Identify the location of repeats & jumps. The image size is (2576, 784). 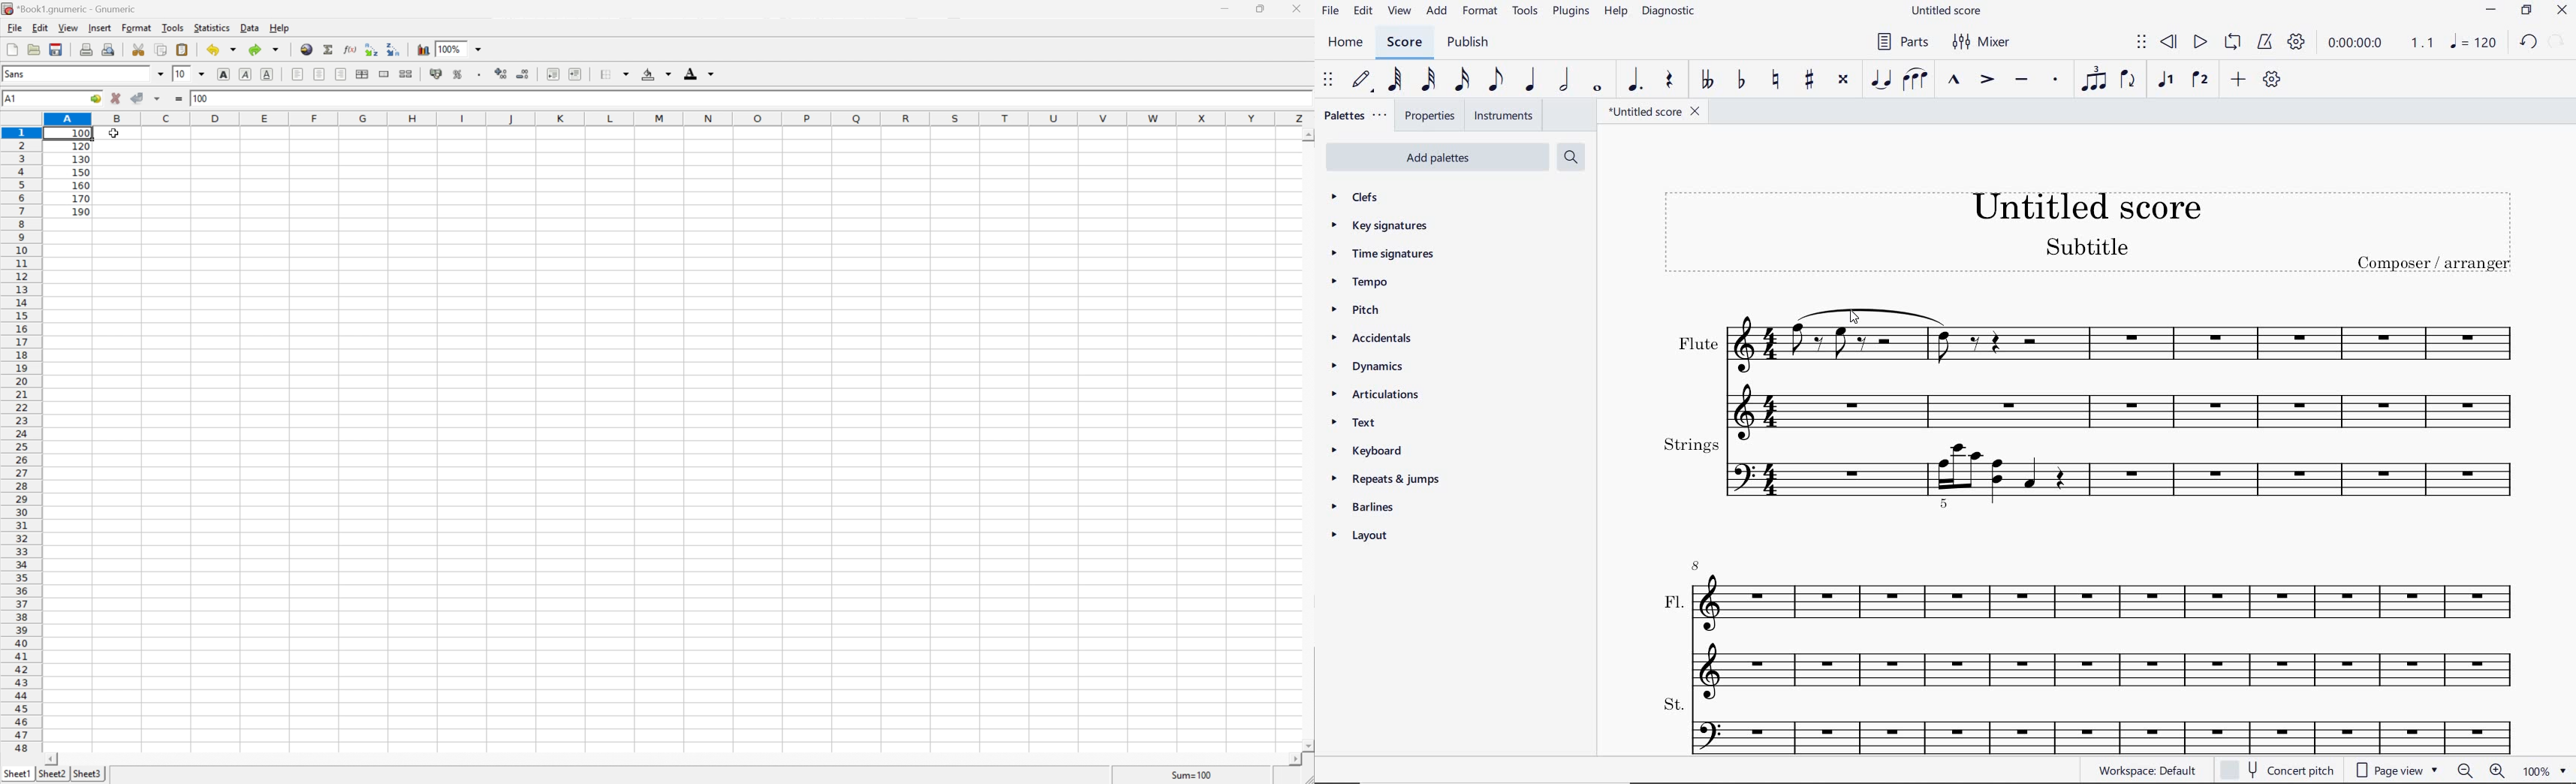
(1390, 480).